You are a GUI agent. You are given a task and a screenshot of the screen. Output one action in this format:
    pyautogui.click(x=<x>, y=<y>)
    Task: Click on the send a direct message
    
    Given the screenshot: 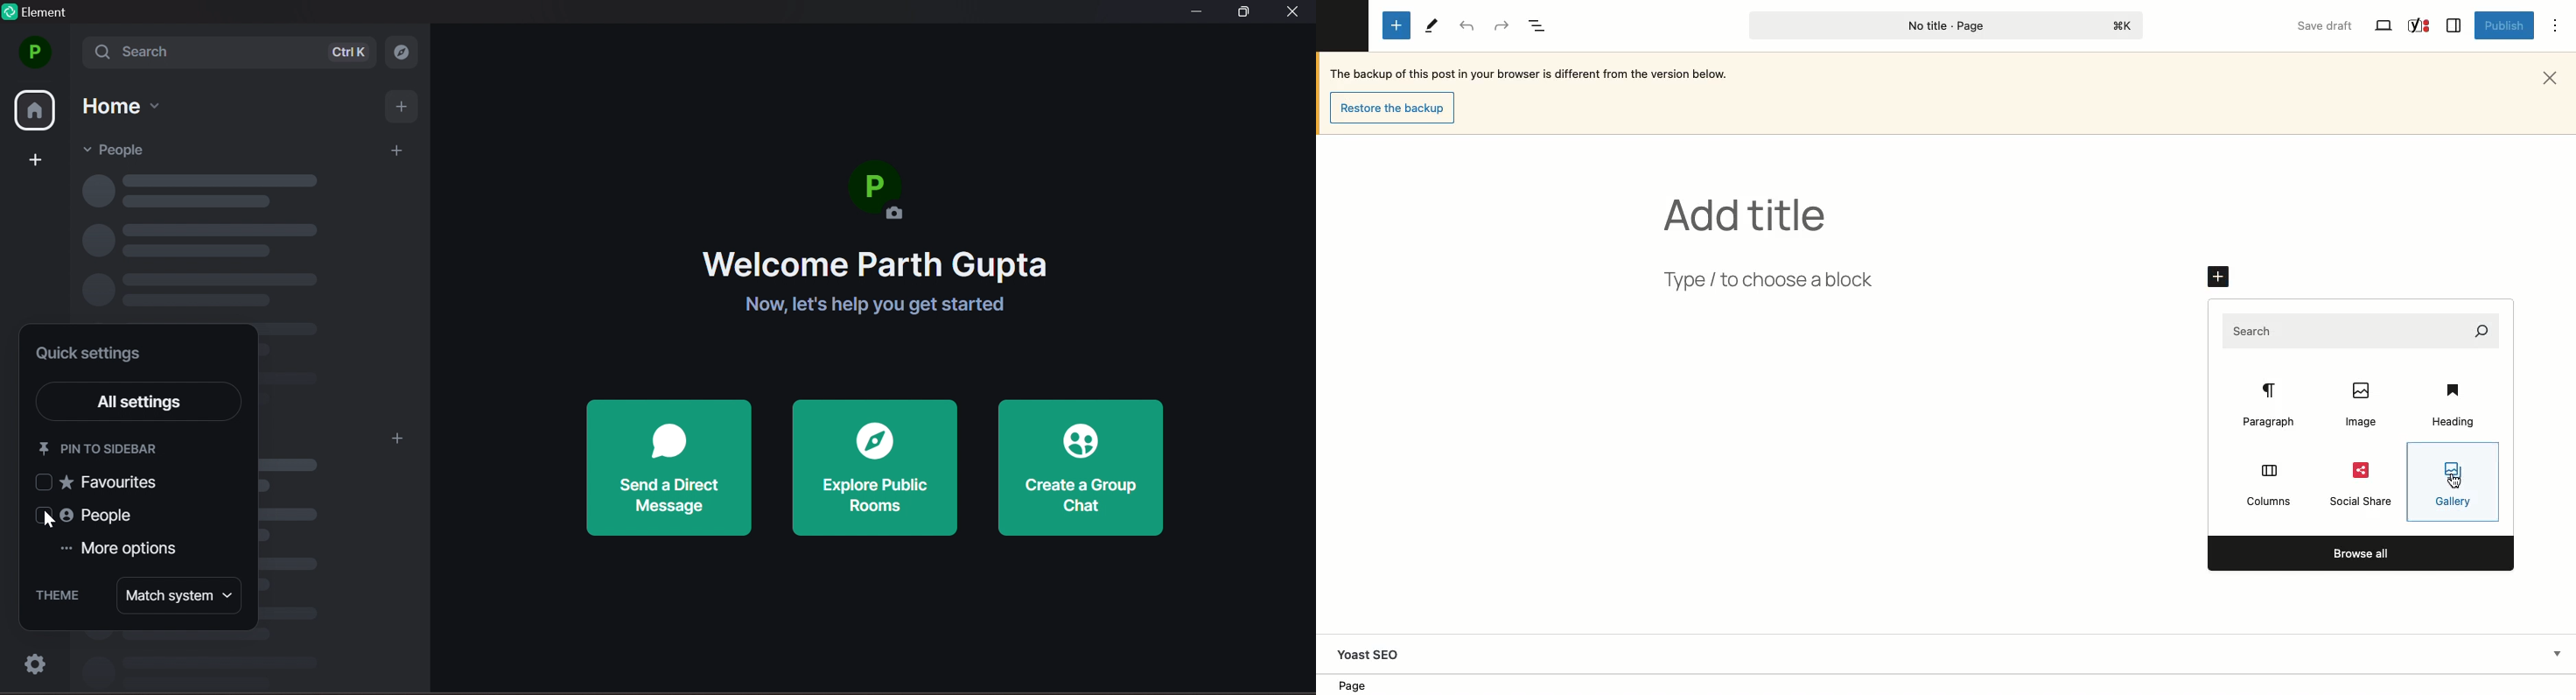 What is the action you would take?
    pyautogui.click(x=669, y=468)
    